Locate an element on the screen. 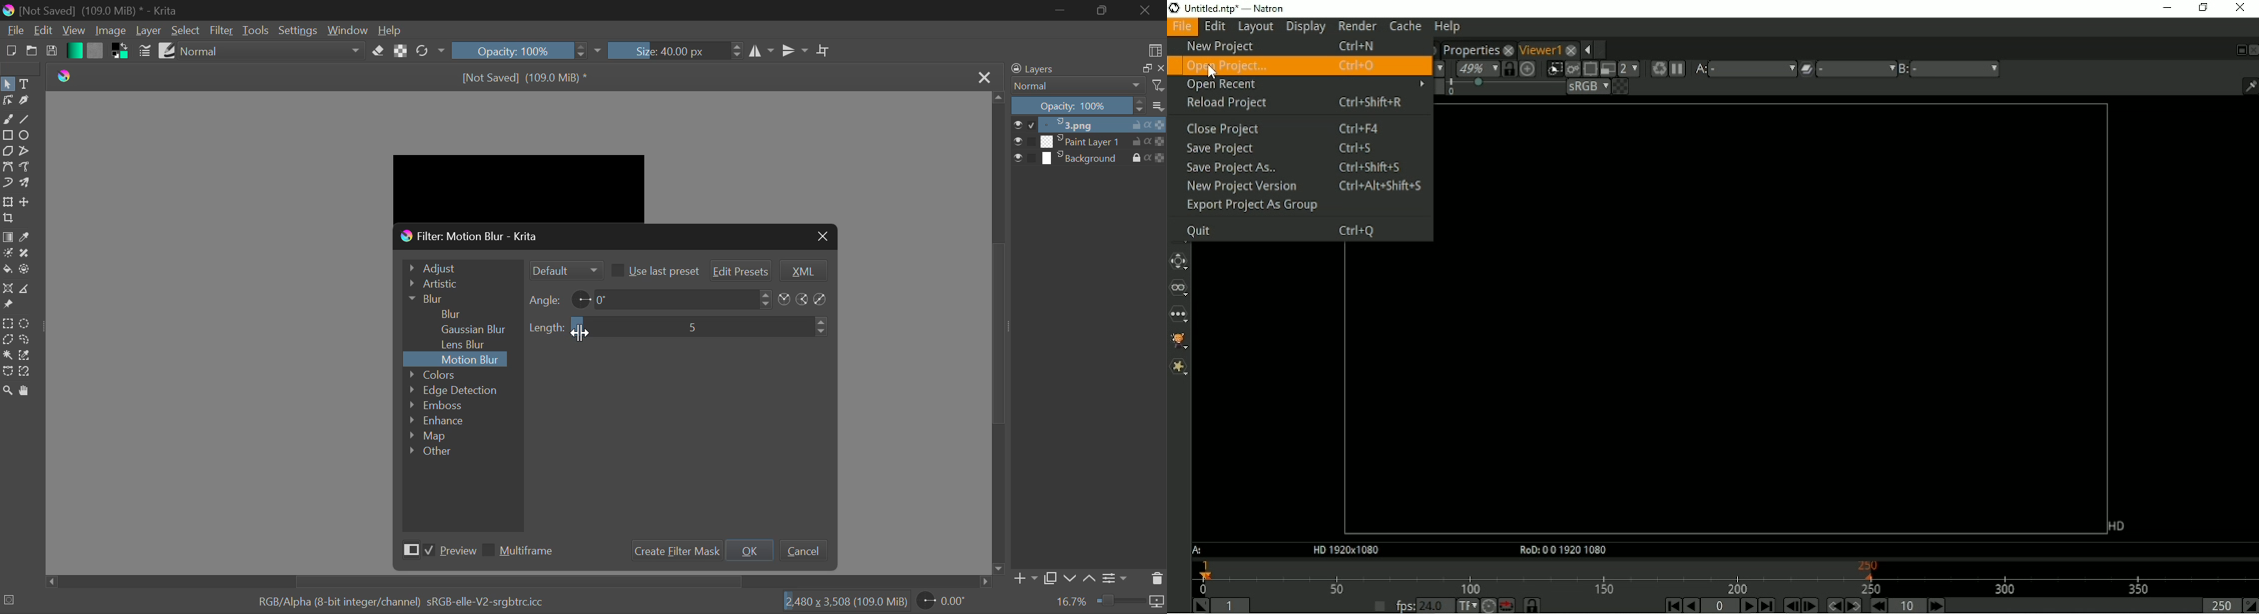  0.00 is located at coordinates (944, 602).